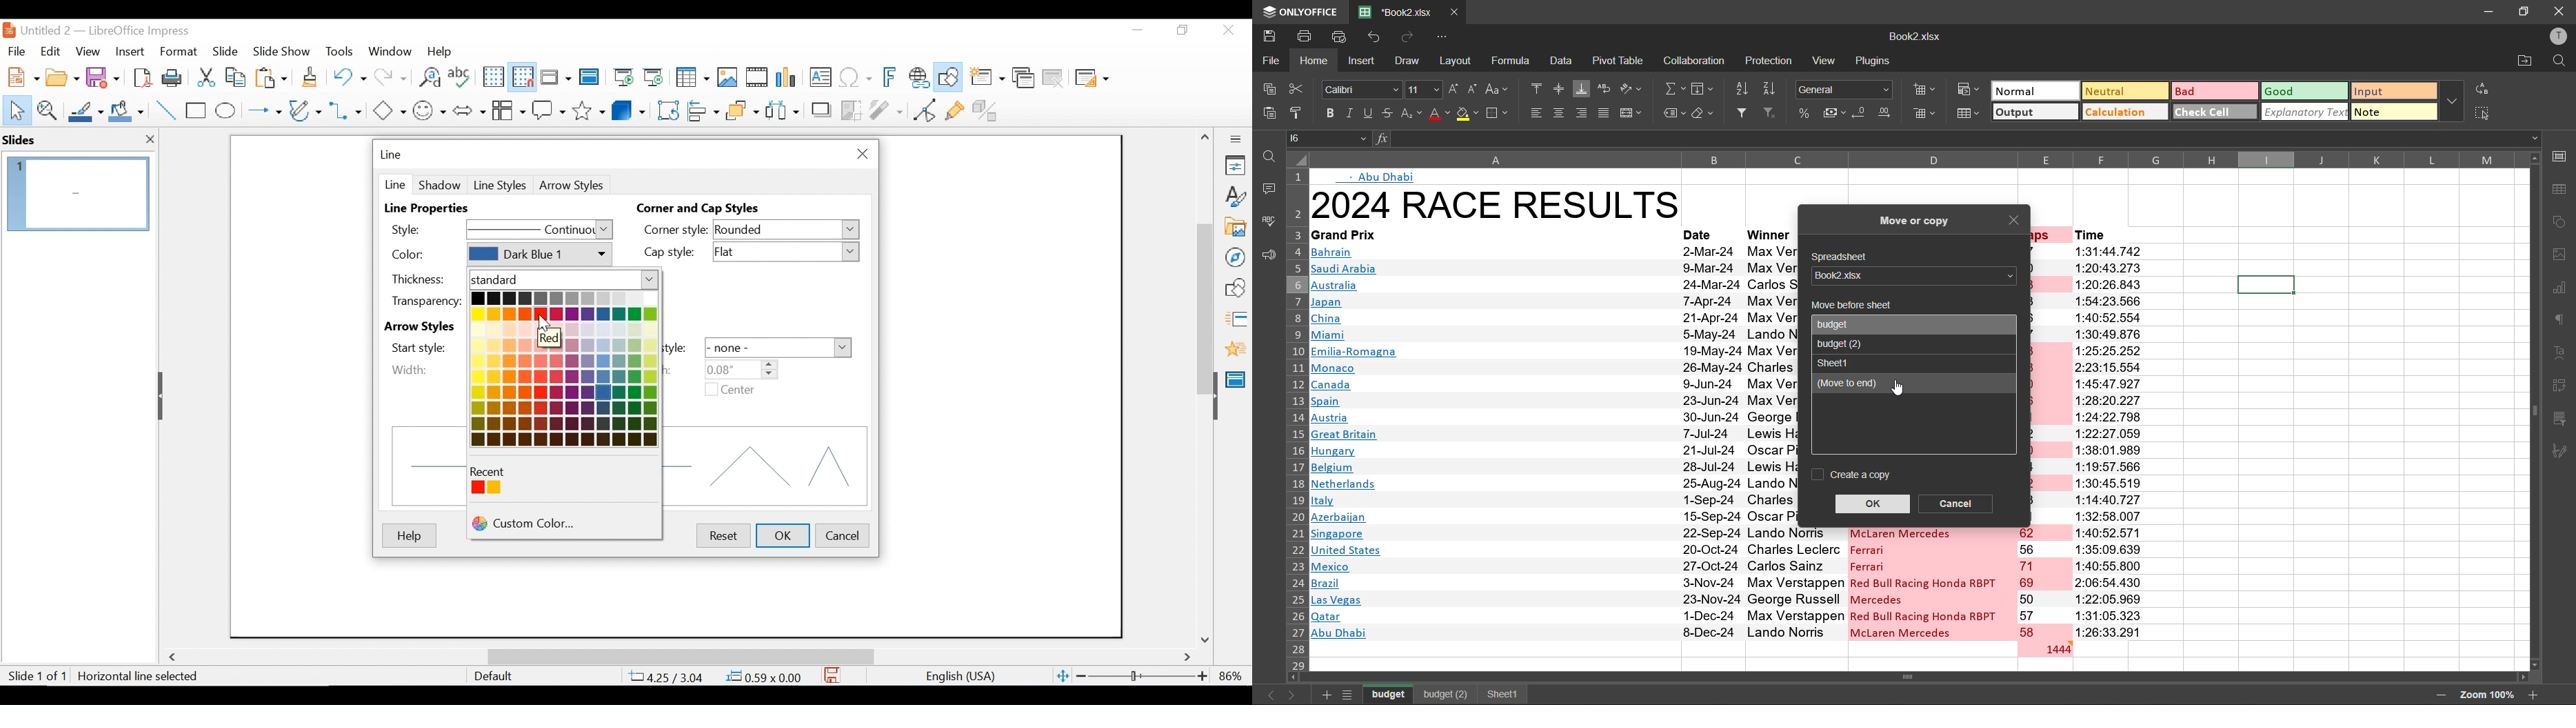  What do you see at coordinates (2484, 113) in the screenshot?
I see `select all` at bounding box center [2484, 113].